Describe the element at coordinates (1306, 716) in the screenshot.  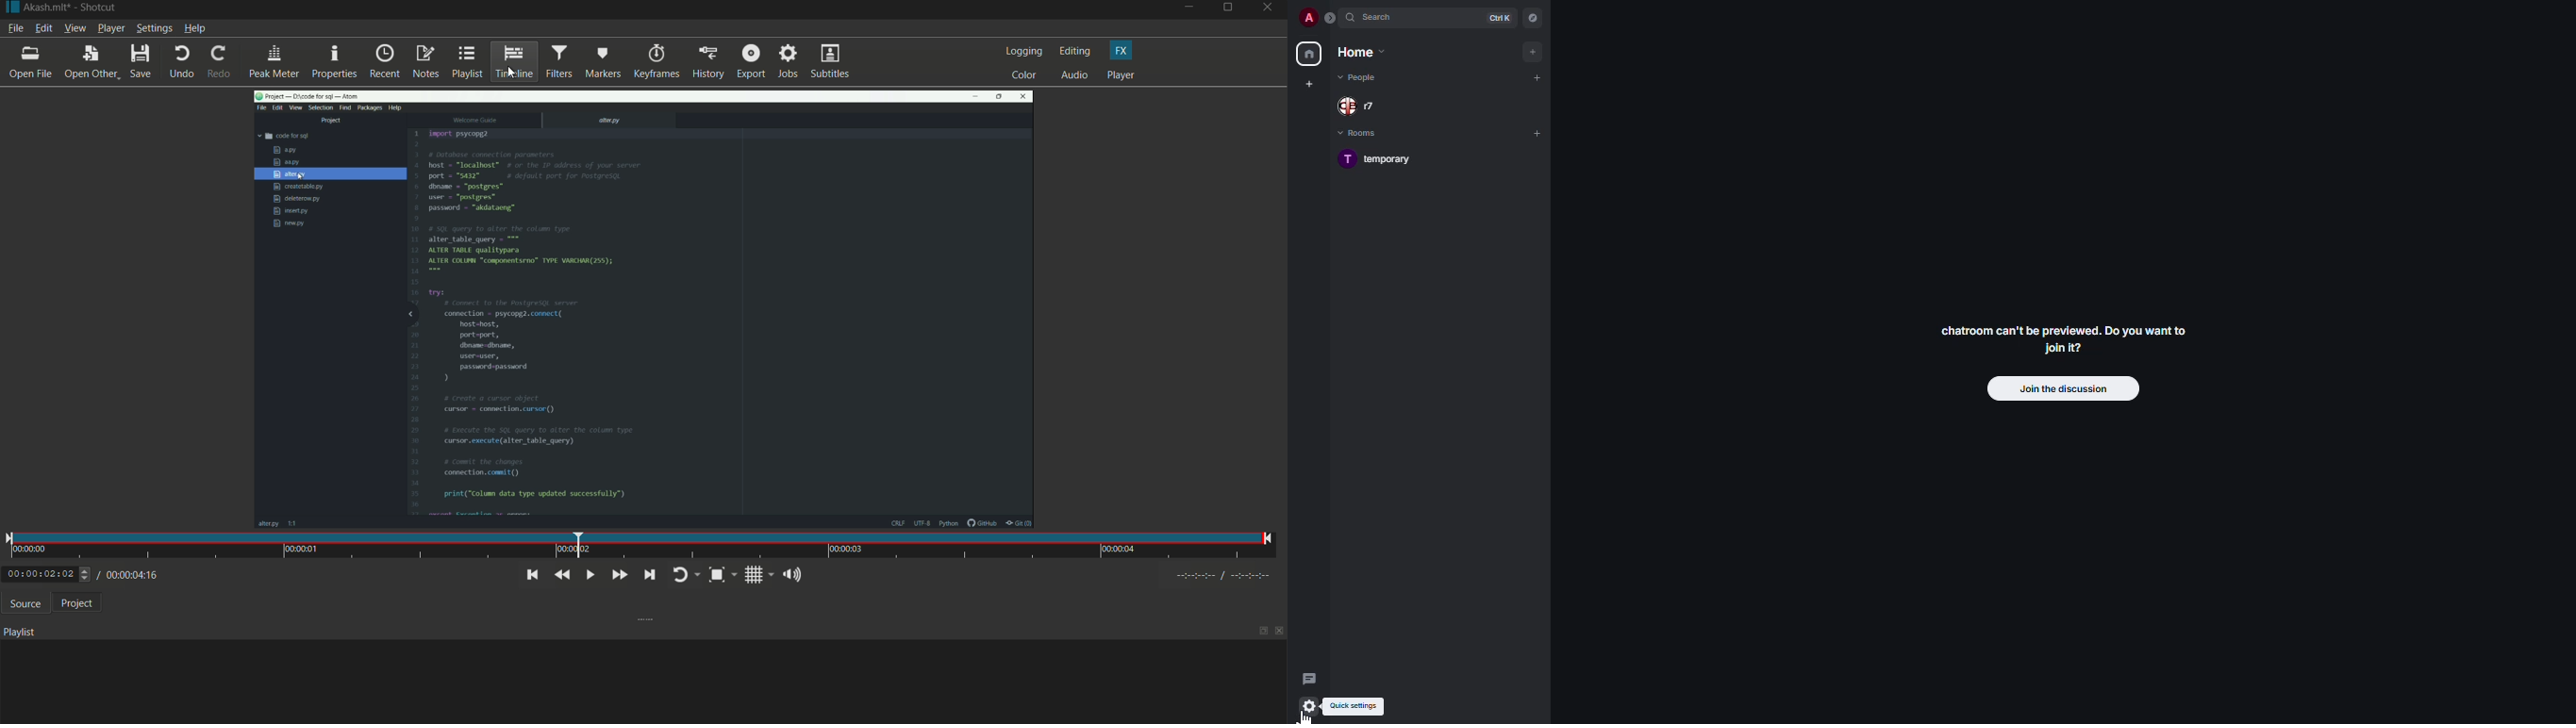
I see `cursor` at that location.